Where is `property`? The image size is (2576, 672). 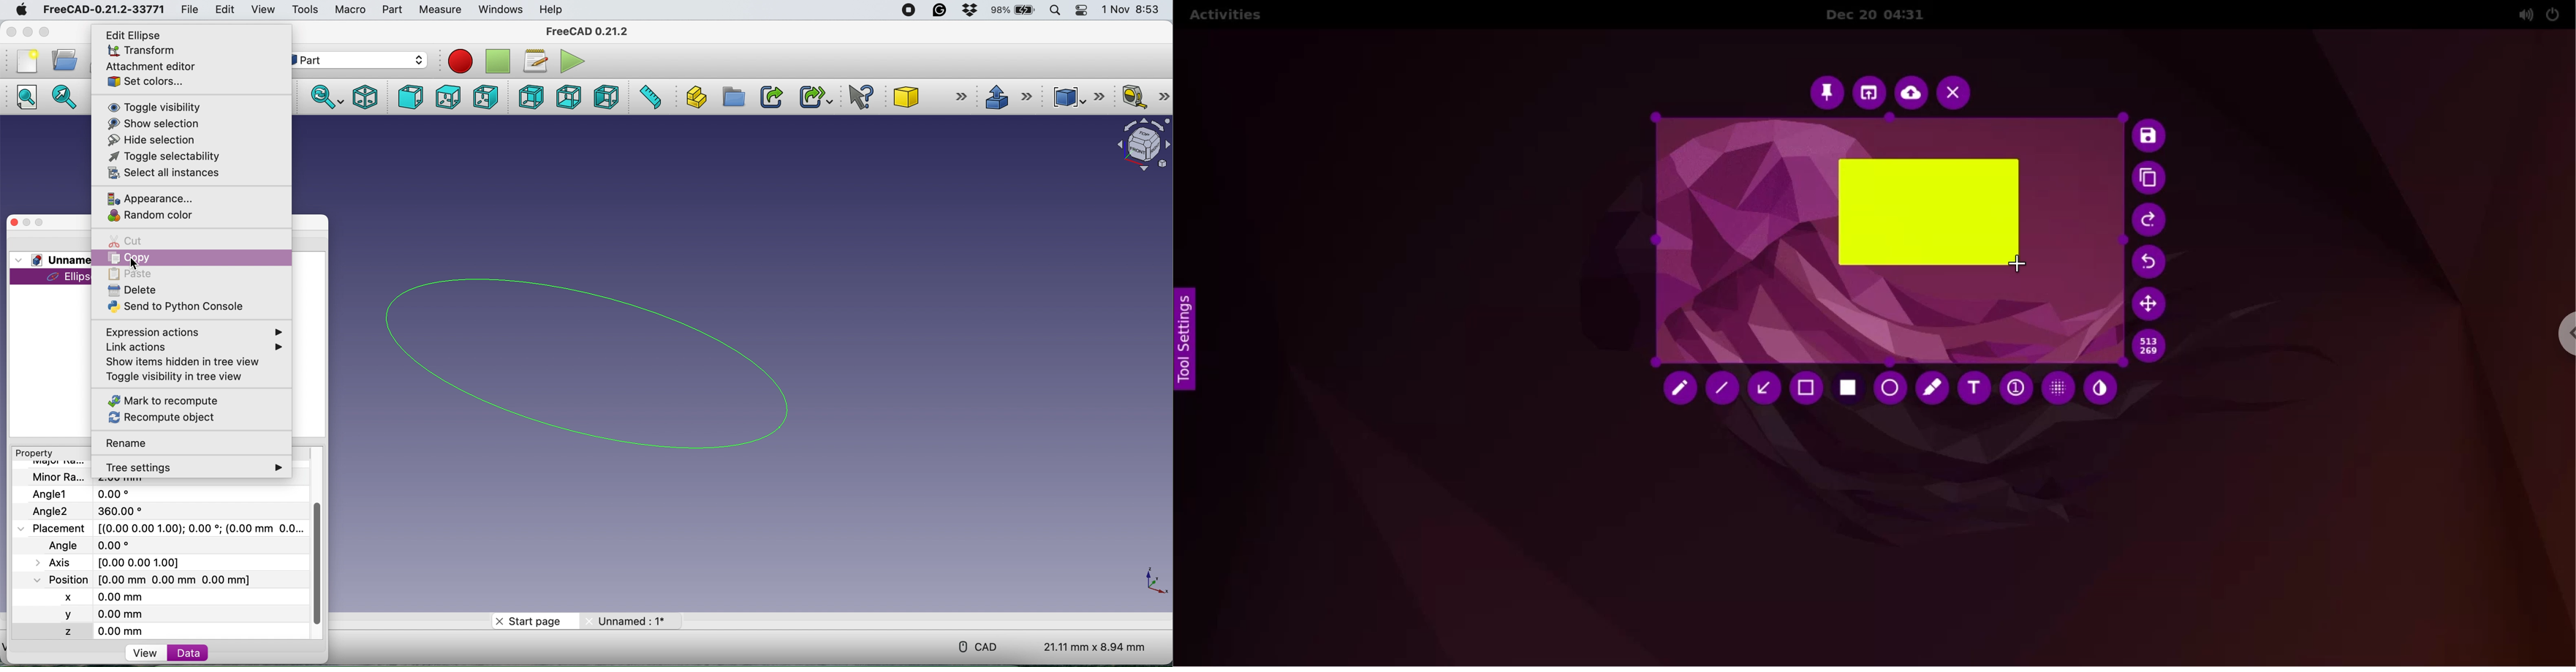 property is located at coordinates (36, 454).